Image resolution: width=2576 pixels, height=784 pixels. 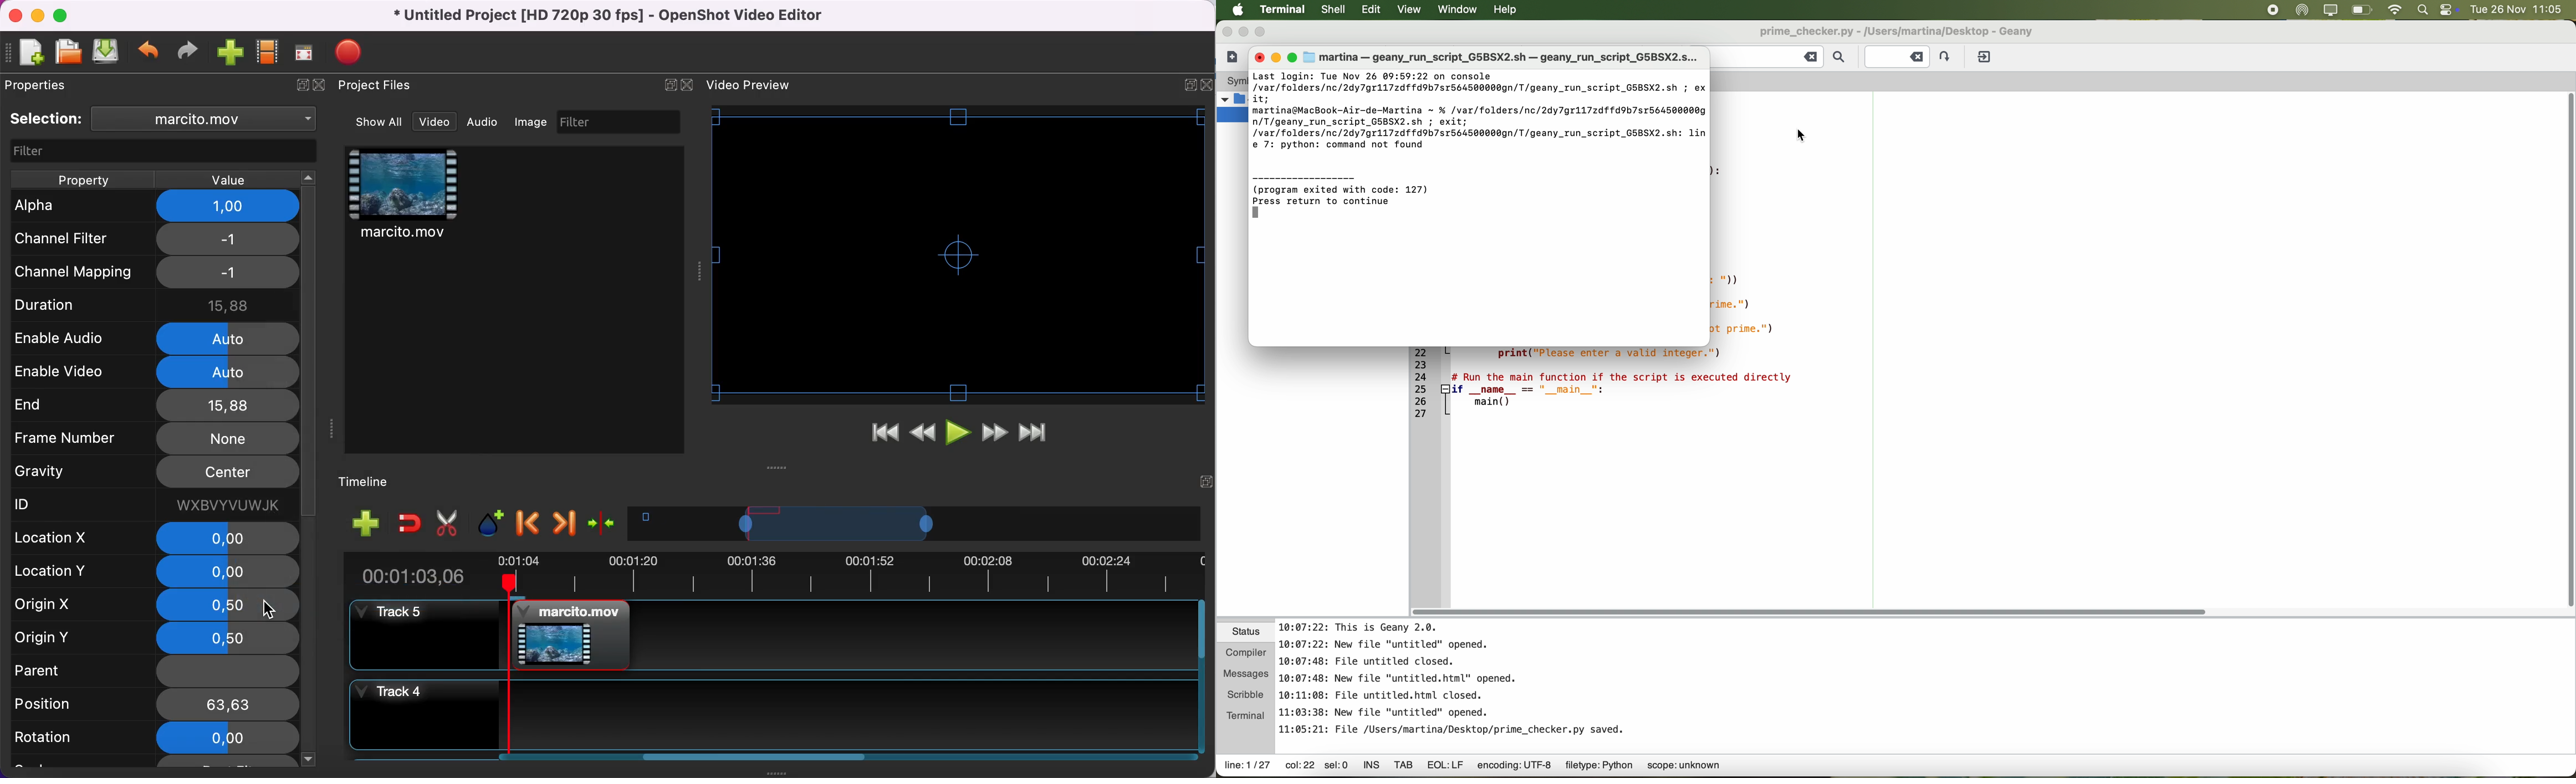 I want to click on Text, so click(x=748, y=85).